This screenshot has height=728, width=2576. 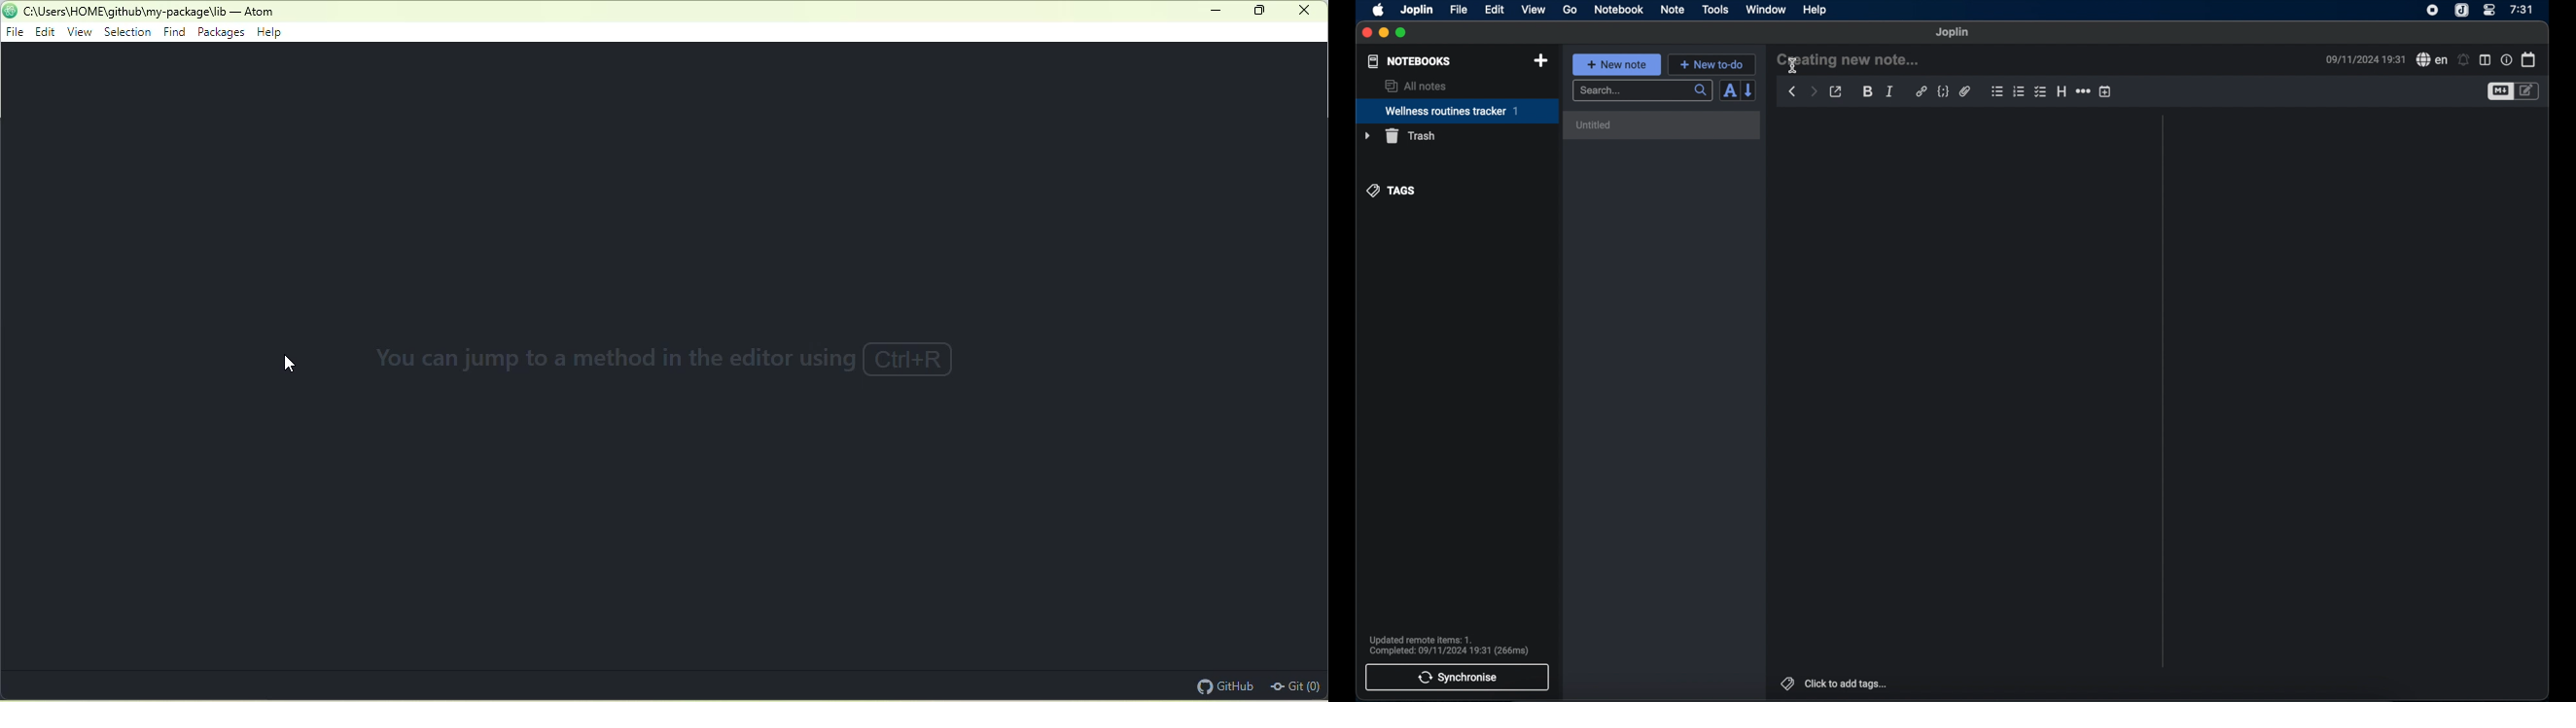 I want to click on cursor, so click(x=294, y=368).